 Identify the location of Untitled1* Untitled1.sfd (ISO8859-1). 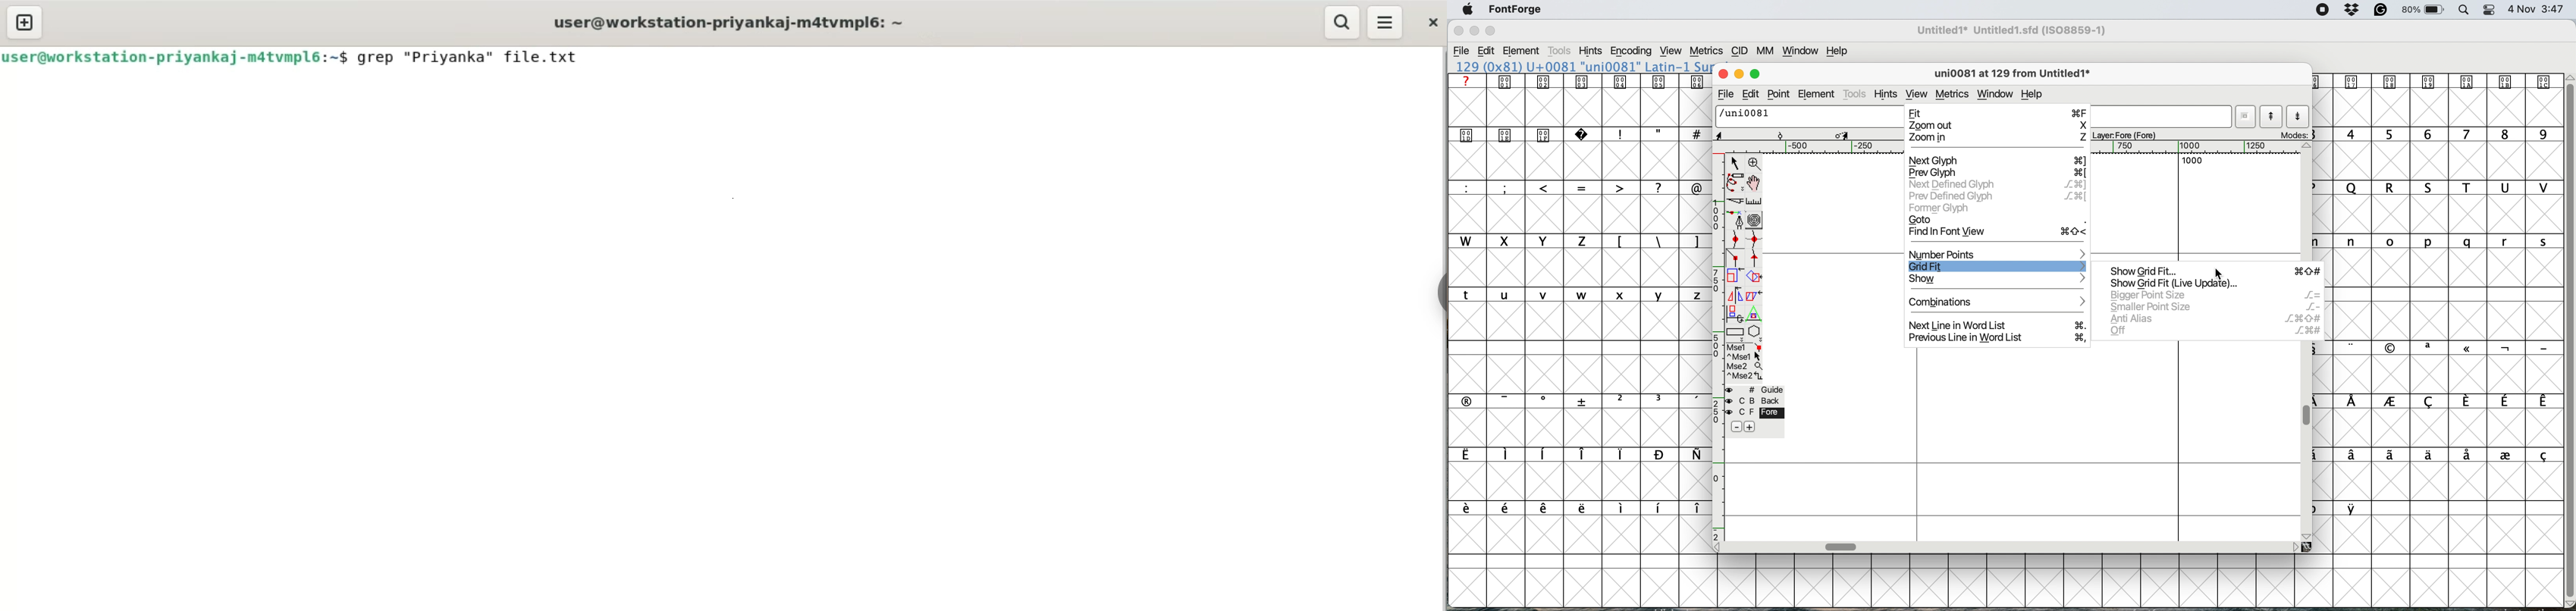
(2012, 30).